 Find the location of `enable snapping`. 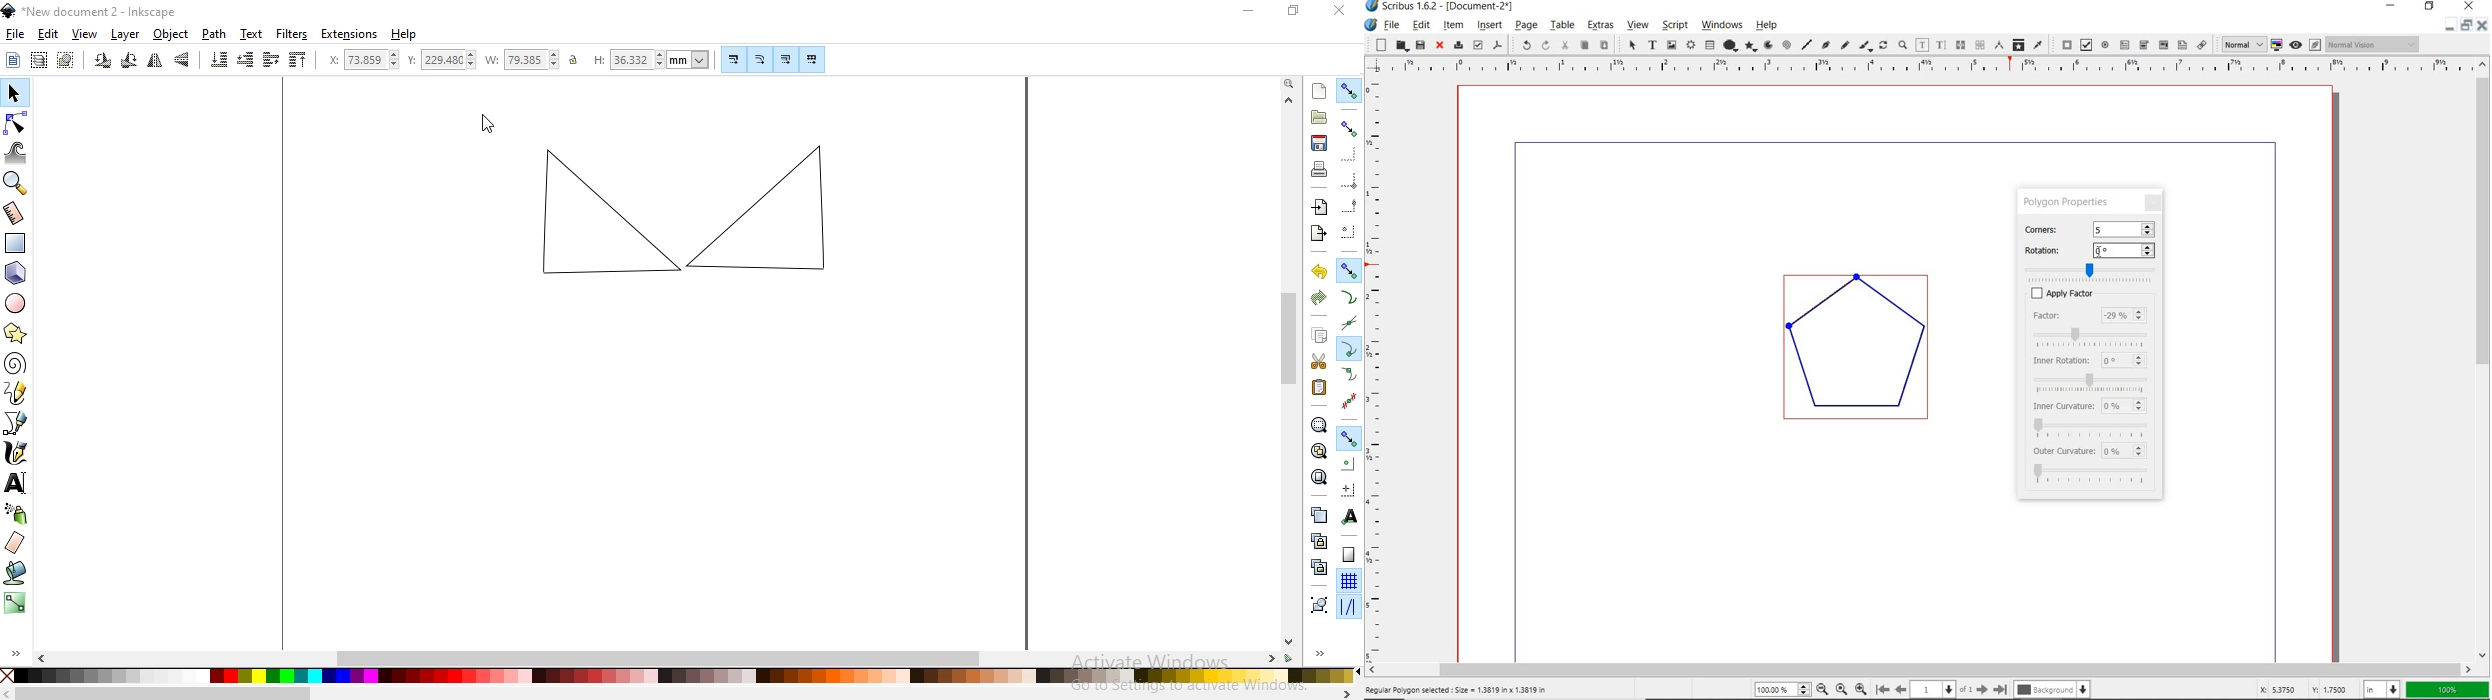

enable snapping is located at coordinates (1349, 91).